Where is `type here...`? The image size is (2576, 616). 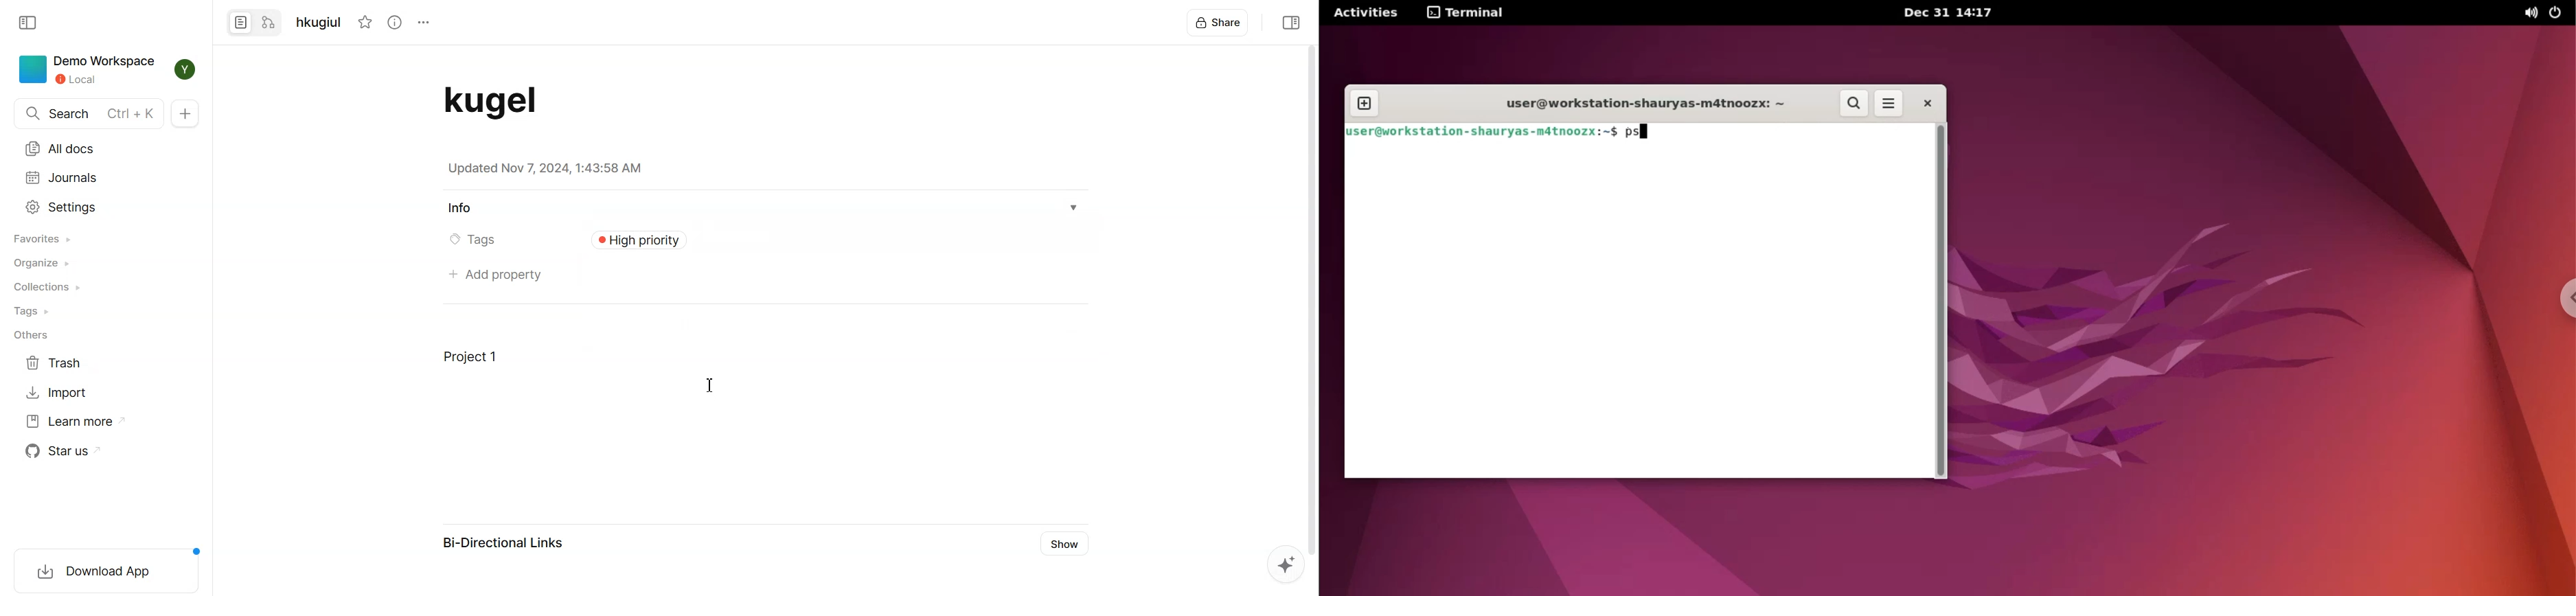 type here... is located at coordinates (630, 242).